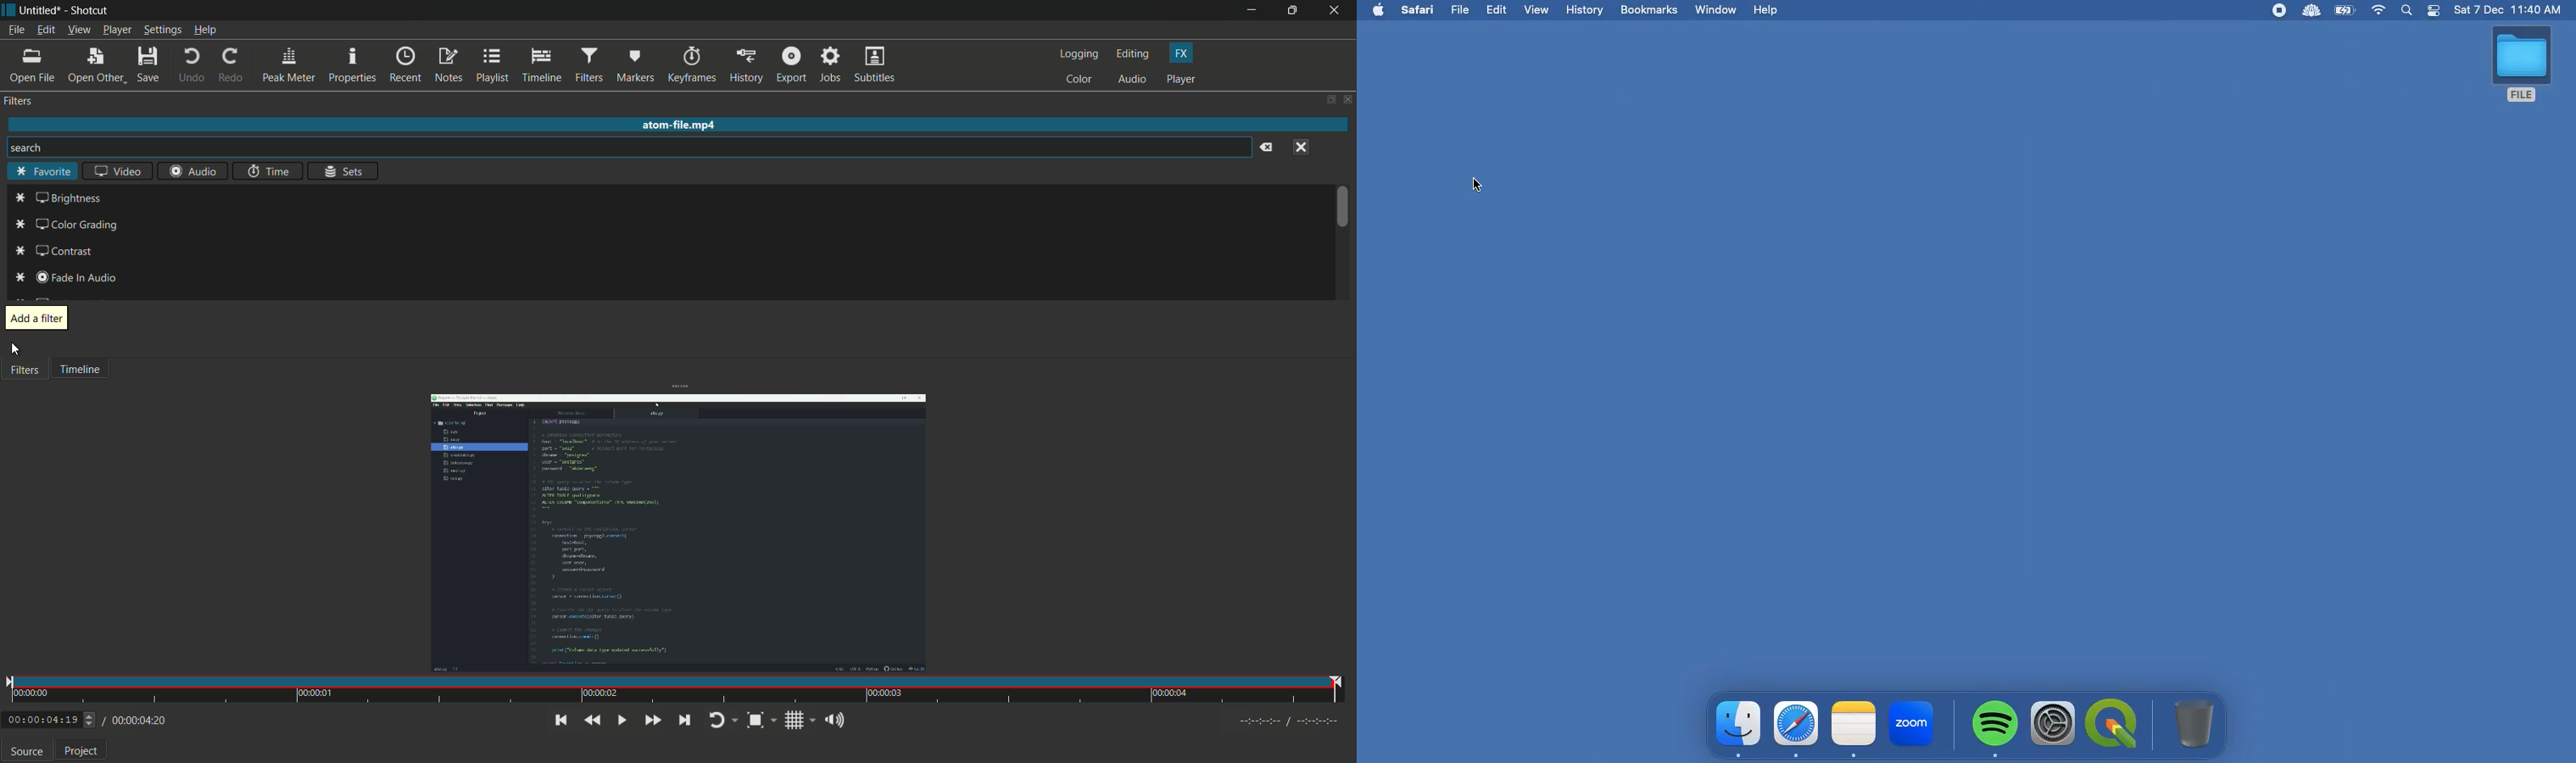 Image resolution: width=2576 pixels, height=784 pixels. I want to click on toggle zoom, so click(762, 721).